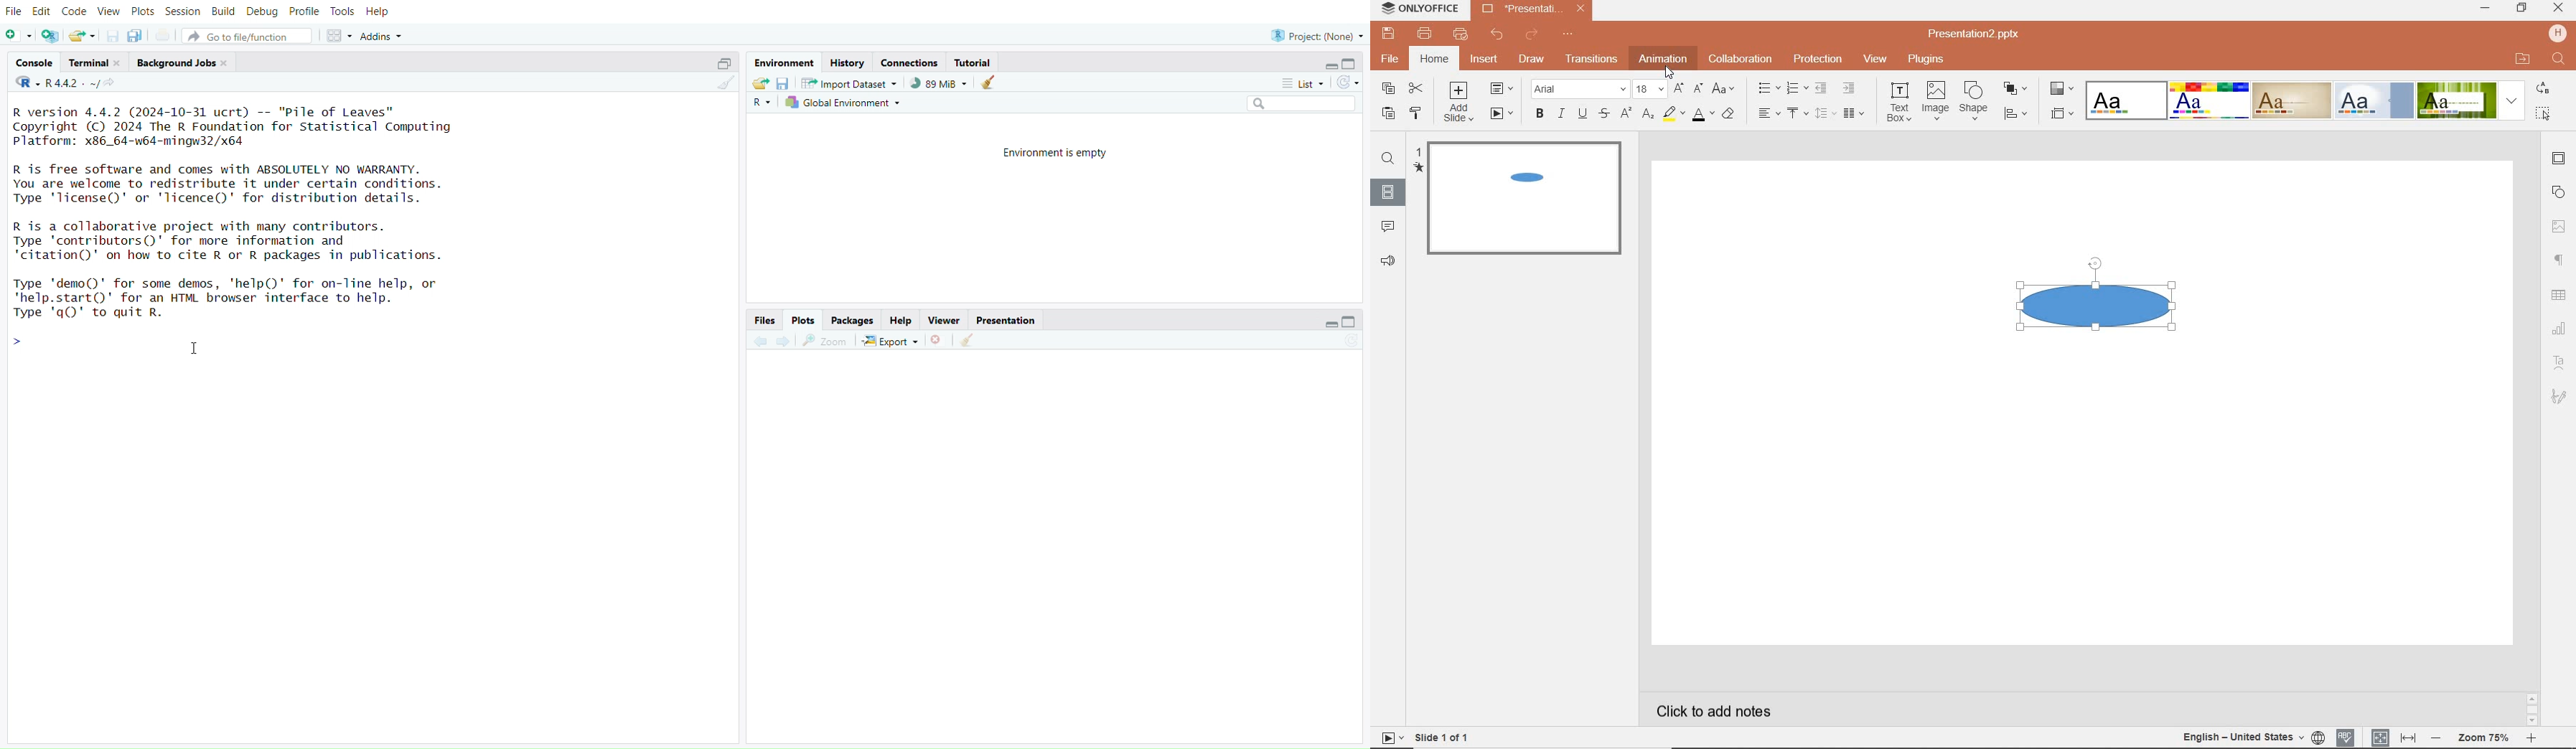  Describe the element at coordinates (41, 12) in the screenshot. I see `Edit` at that location.